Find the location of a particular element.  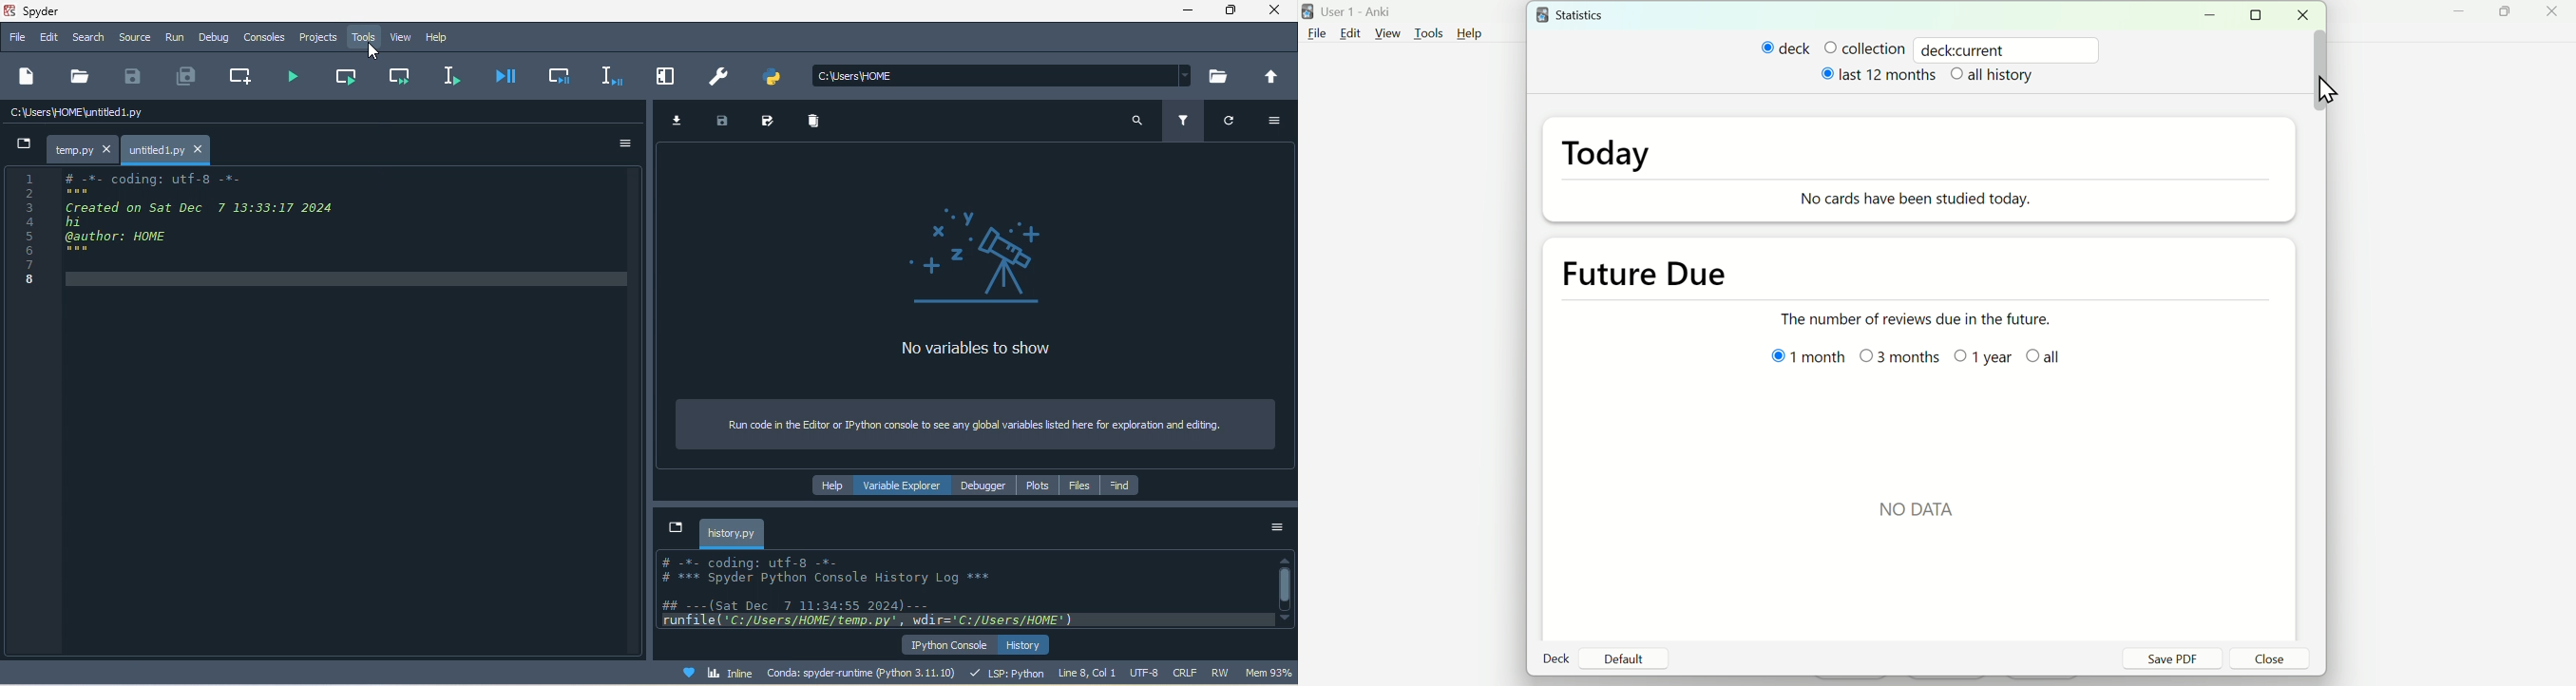

refresh is located at coordinates (1225, 124).